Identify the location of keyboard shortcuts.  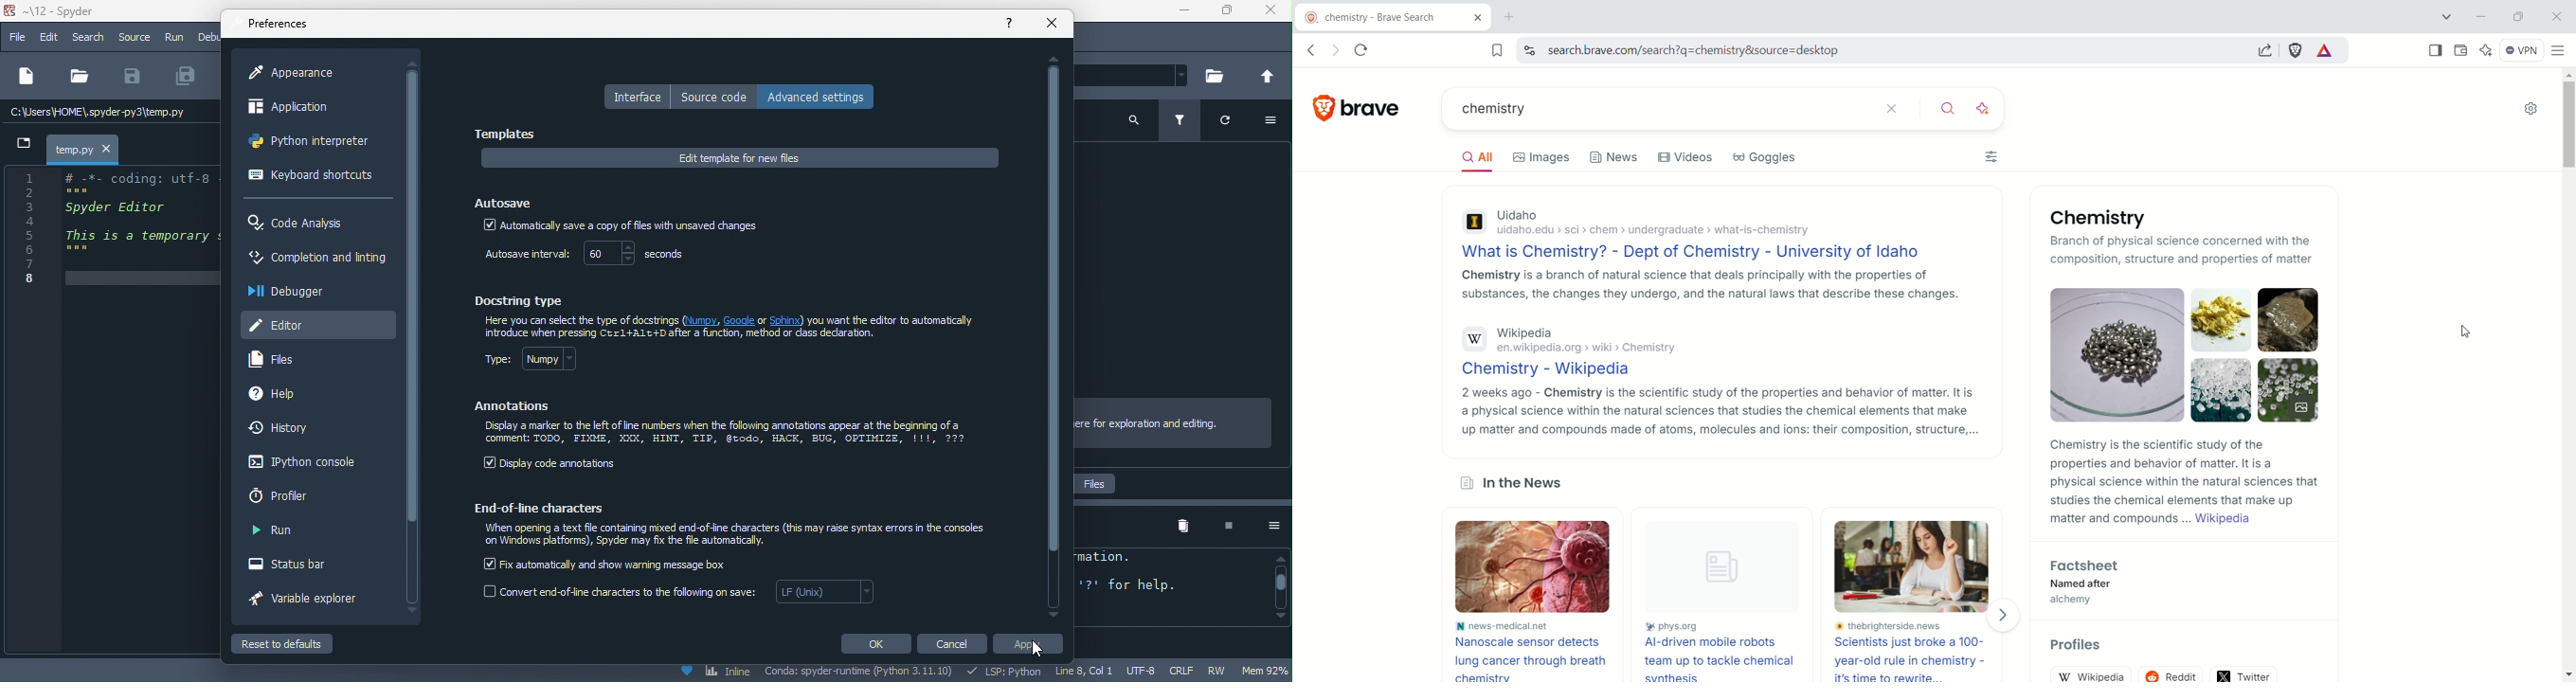
(311, 177).